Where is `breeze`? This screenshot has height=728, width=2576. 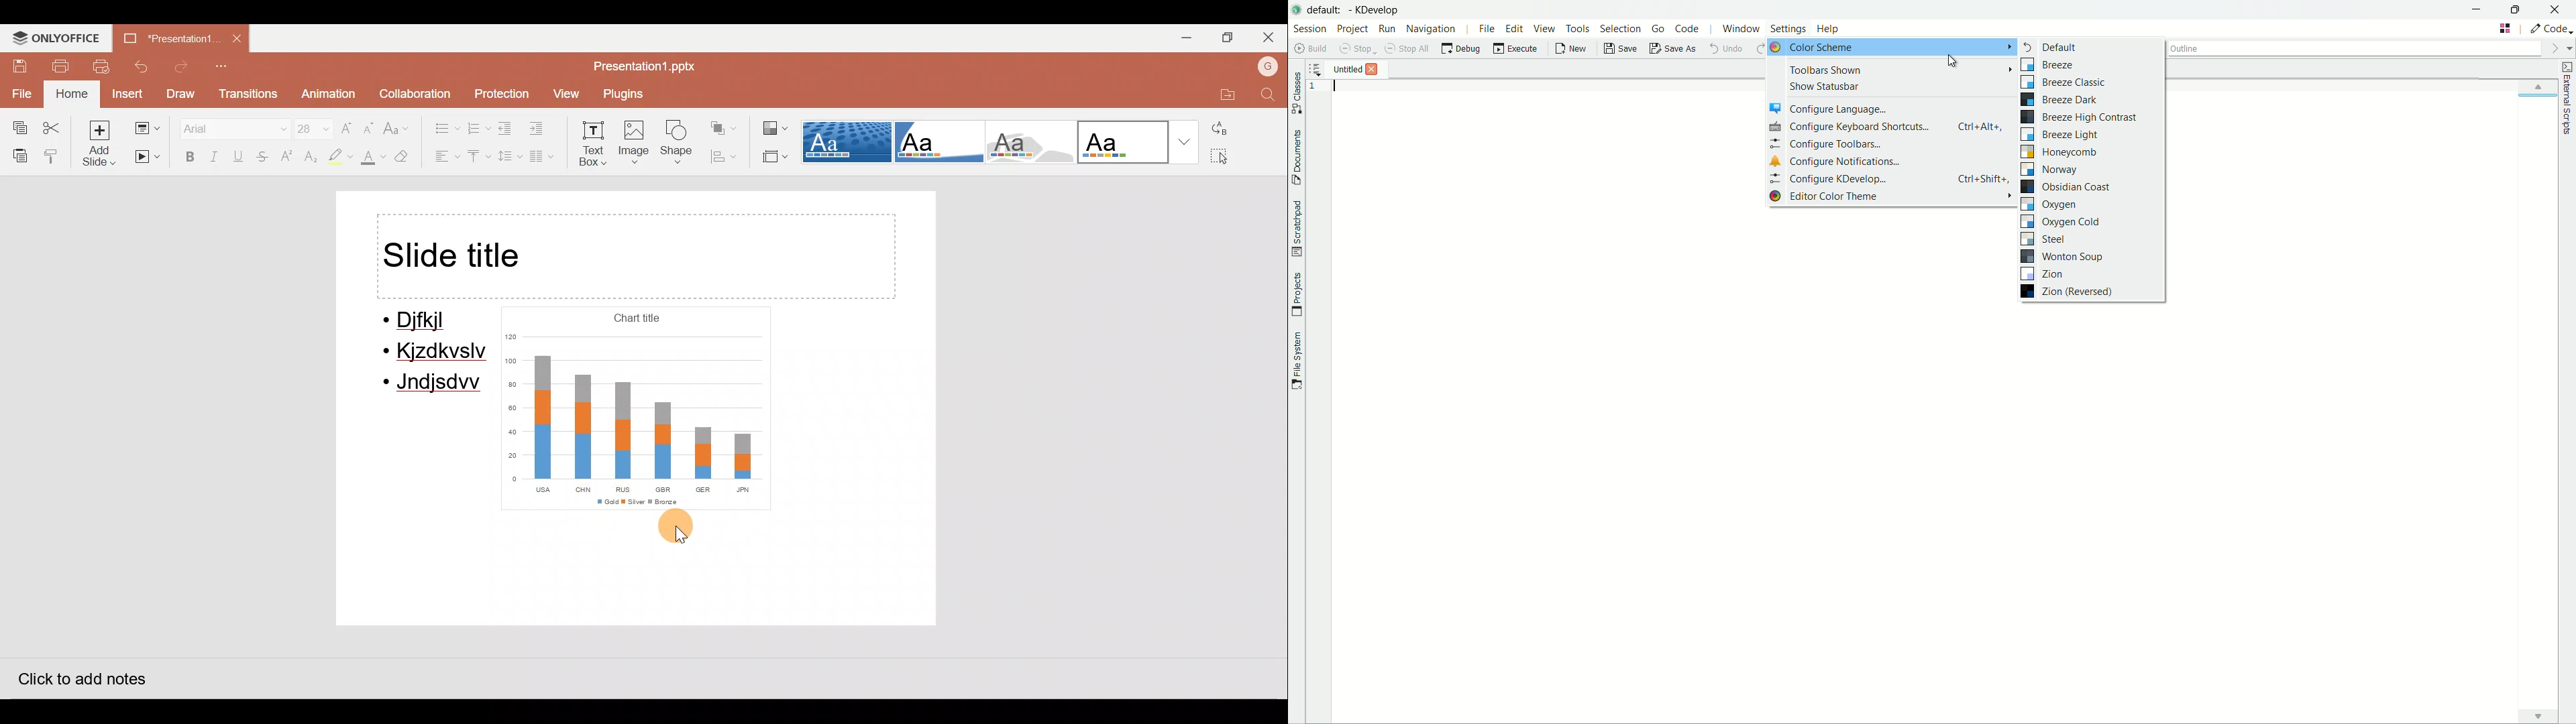 breeze is located at coordinates (2046, 64).